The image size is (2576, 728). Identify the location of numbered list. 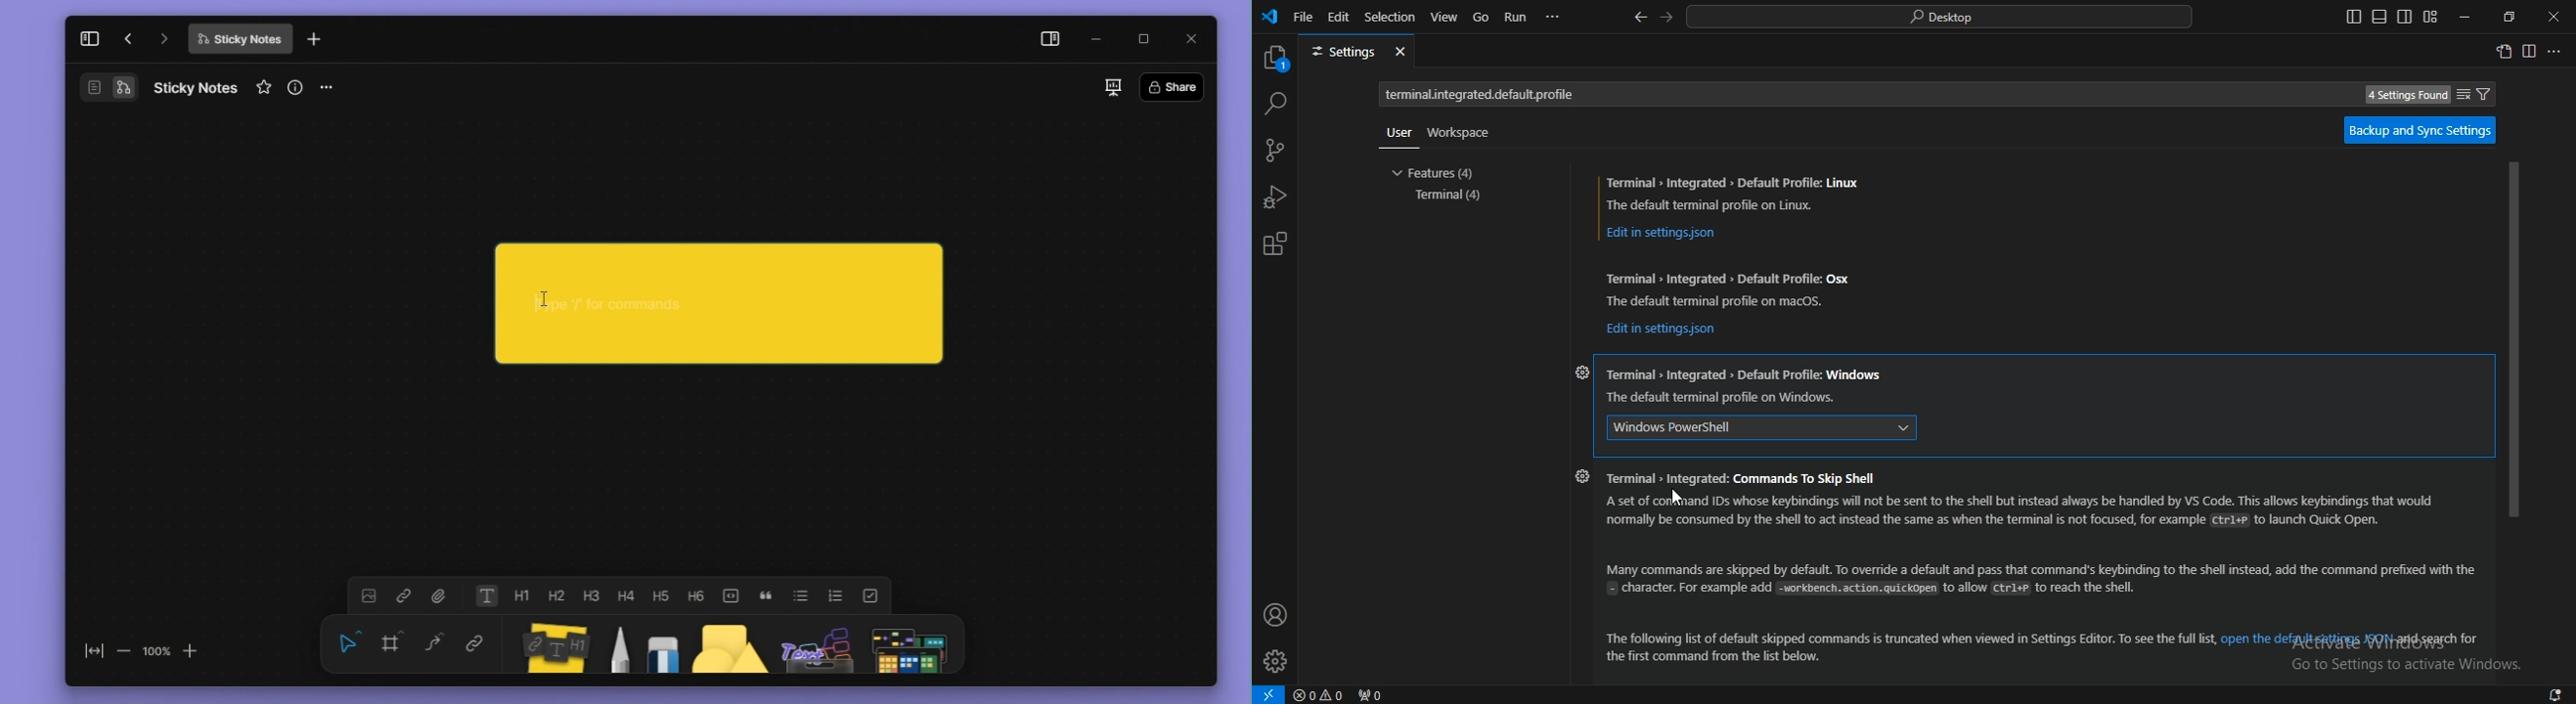
(836, 595).